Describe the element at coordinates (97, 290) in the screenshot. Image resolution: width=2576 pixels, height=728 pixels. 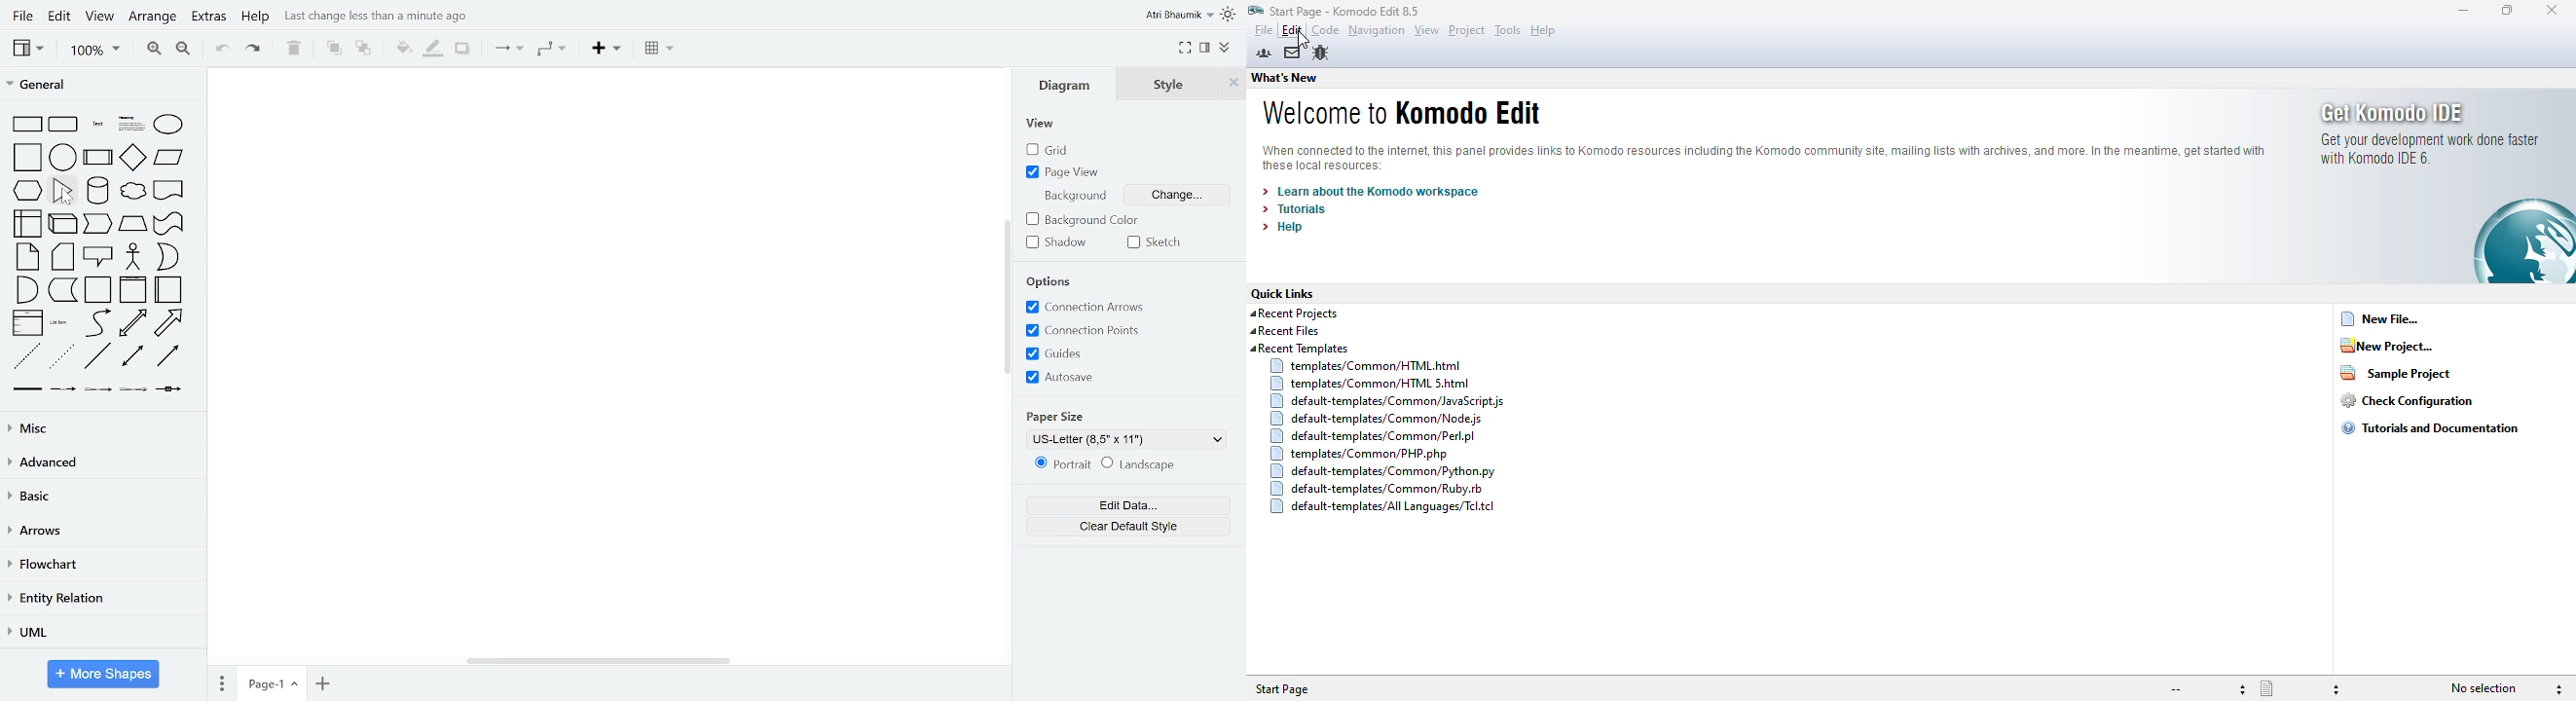
I see `container` at that location.